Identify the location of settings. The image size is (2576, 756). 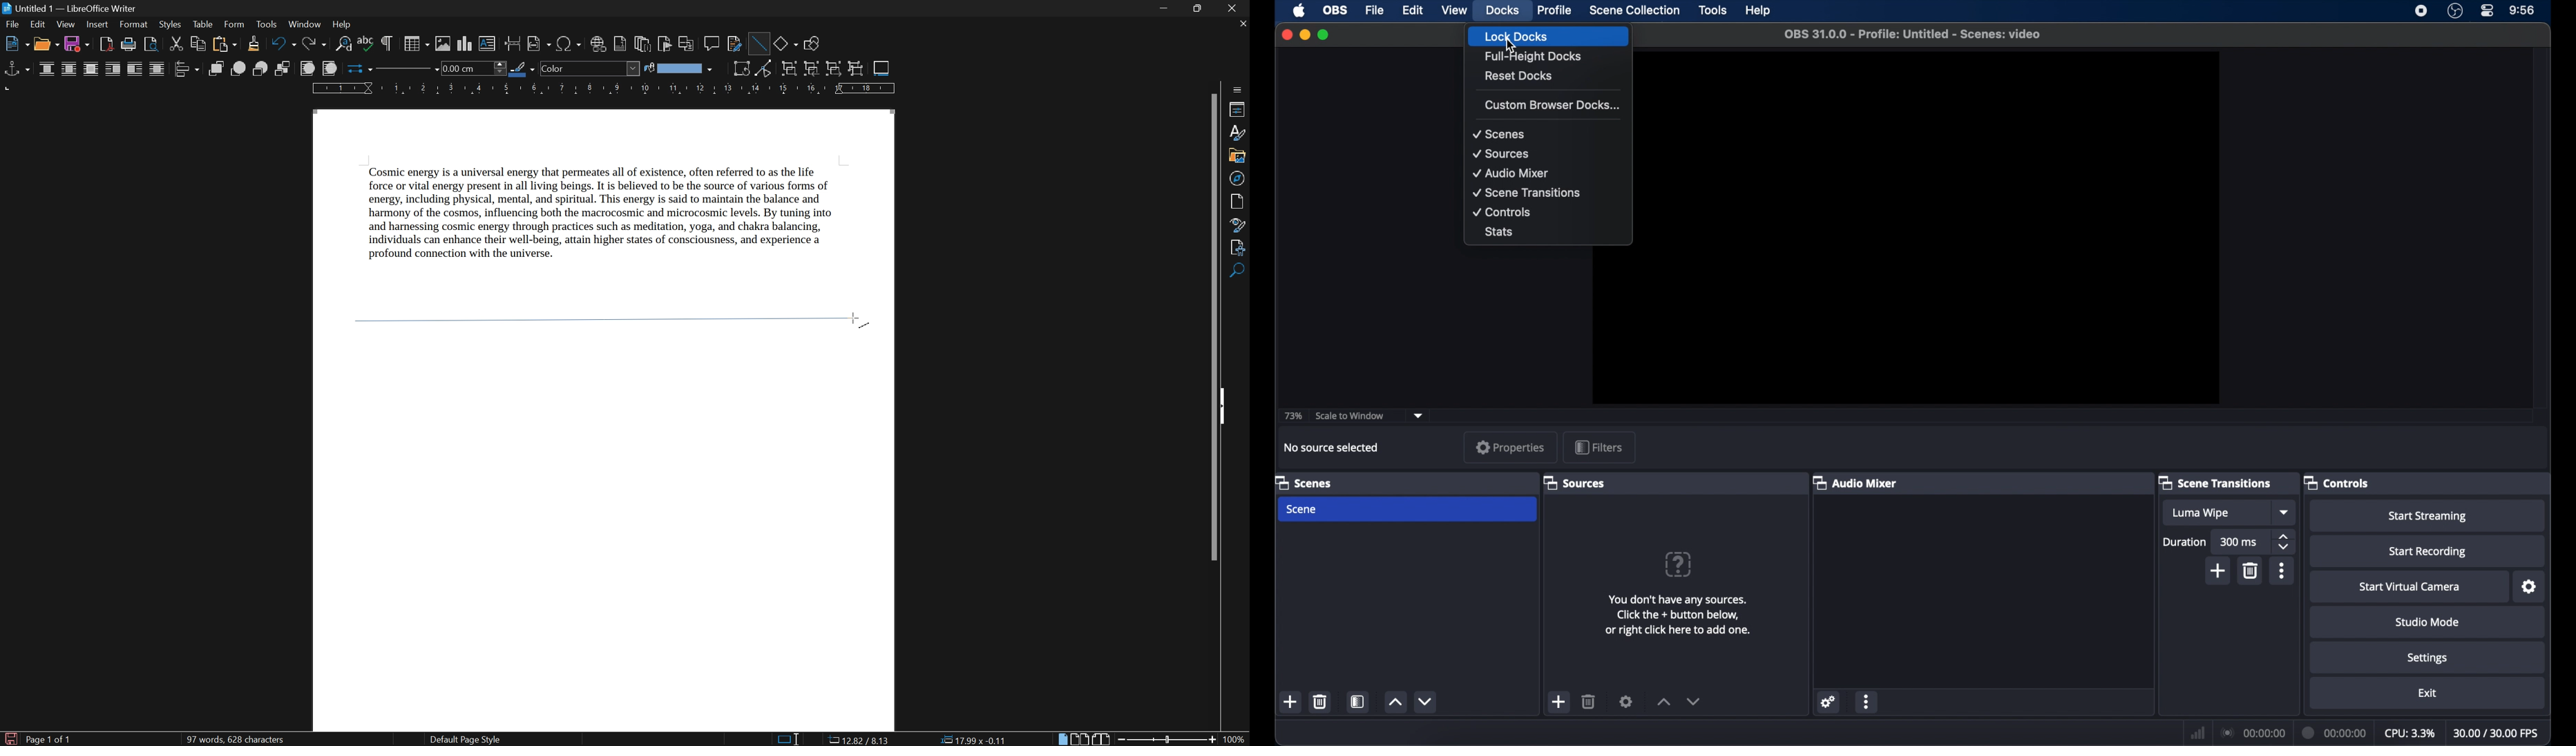
(1829, 702).